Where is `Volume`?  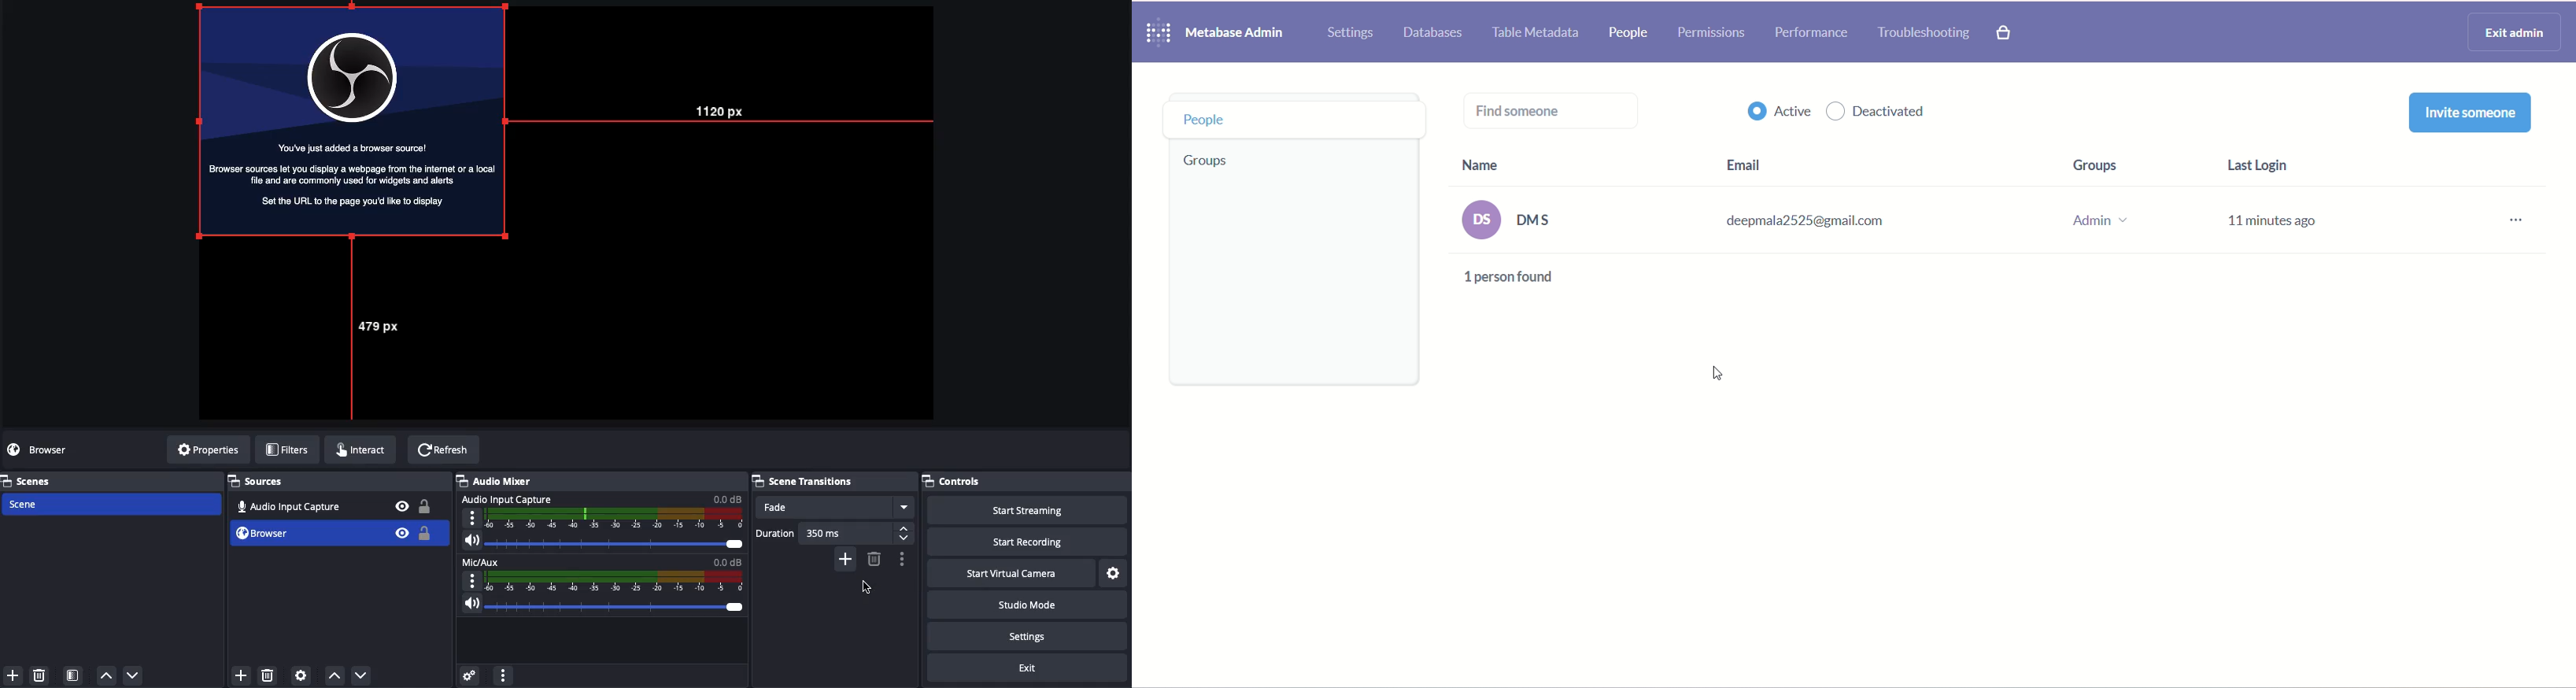
Volume is located at coordinates (604, 605).